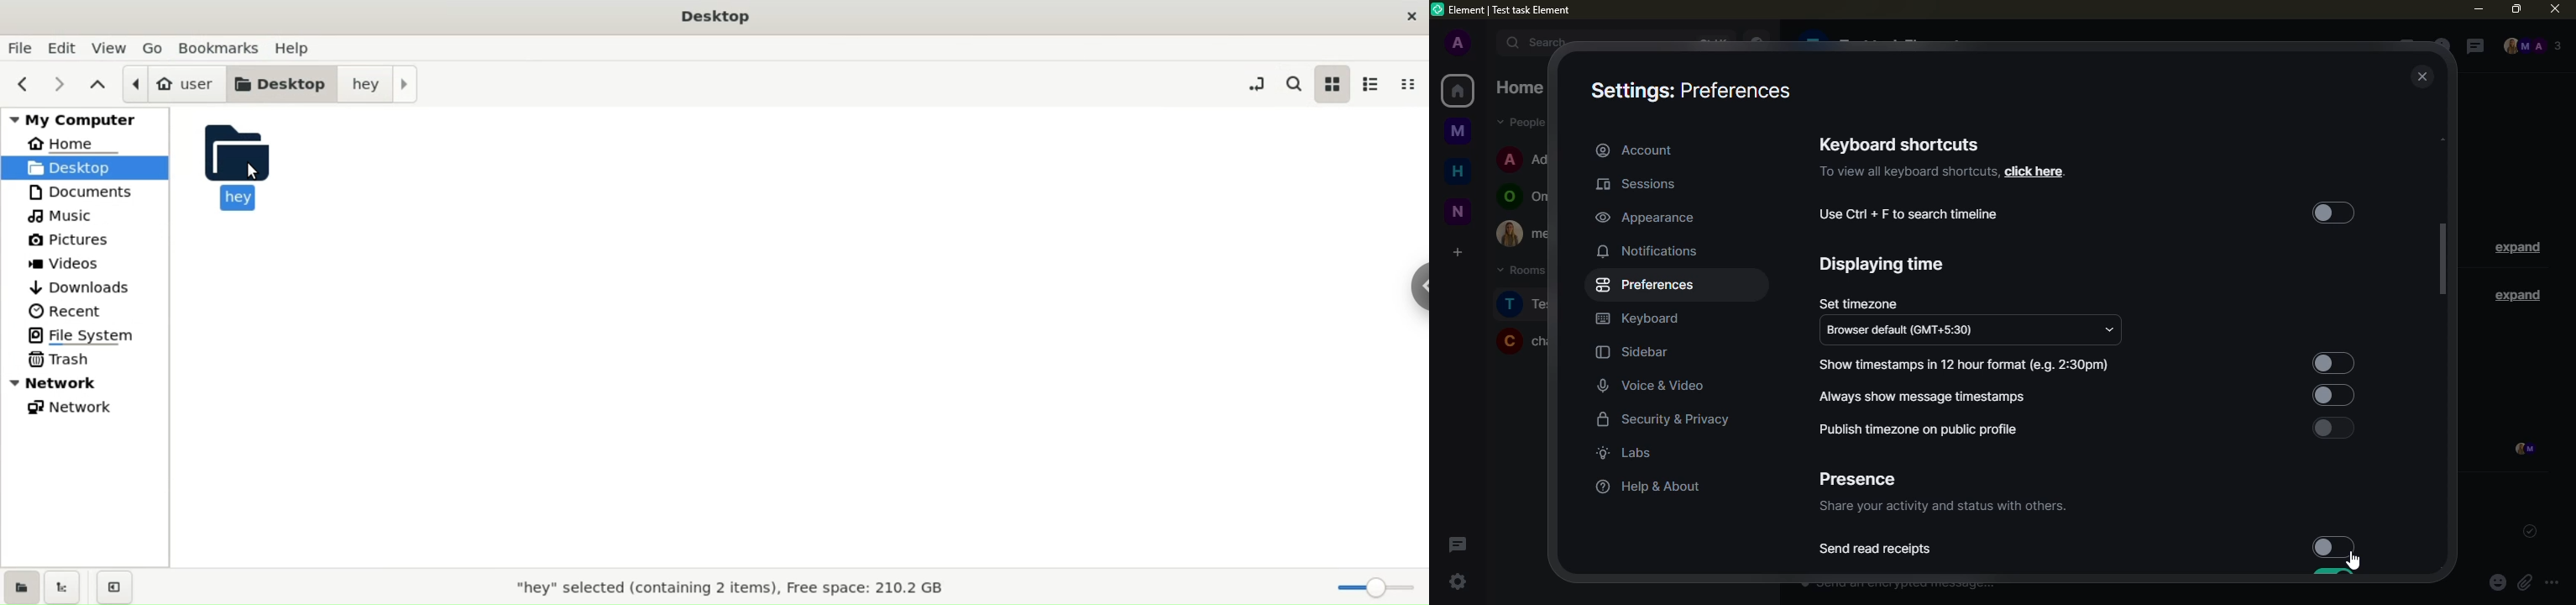 This screenshot has height=616, width=2576. What do you see at coordinates (1438, 9) in the screenshot?
I see `logo` at bounding box center [1438, 9].